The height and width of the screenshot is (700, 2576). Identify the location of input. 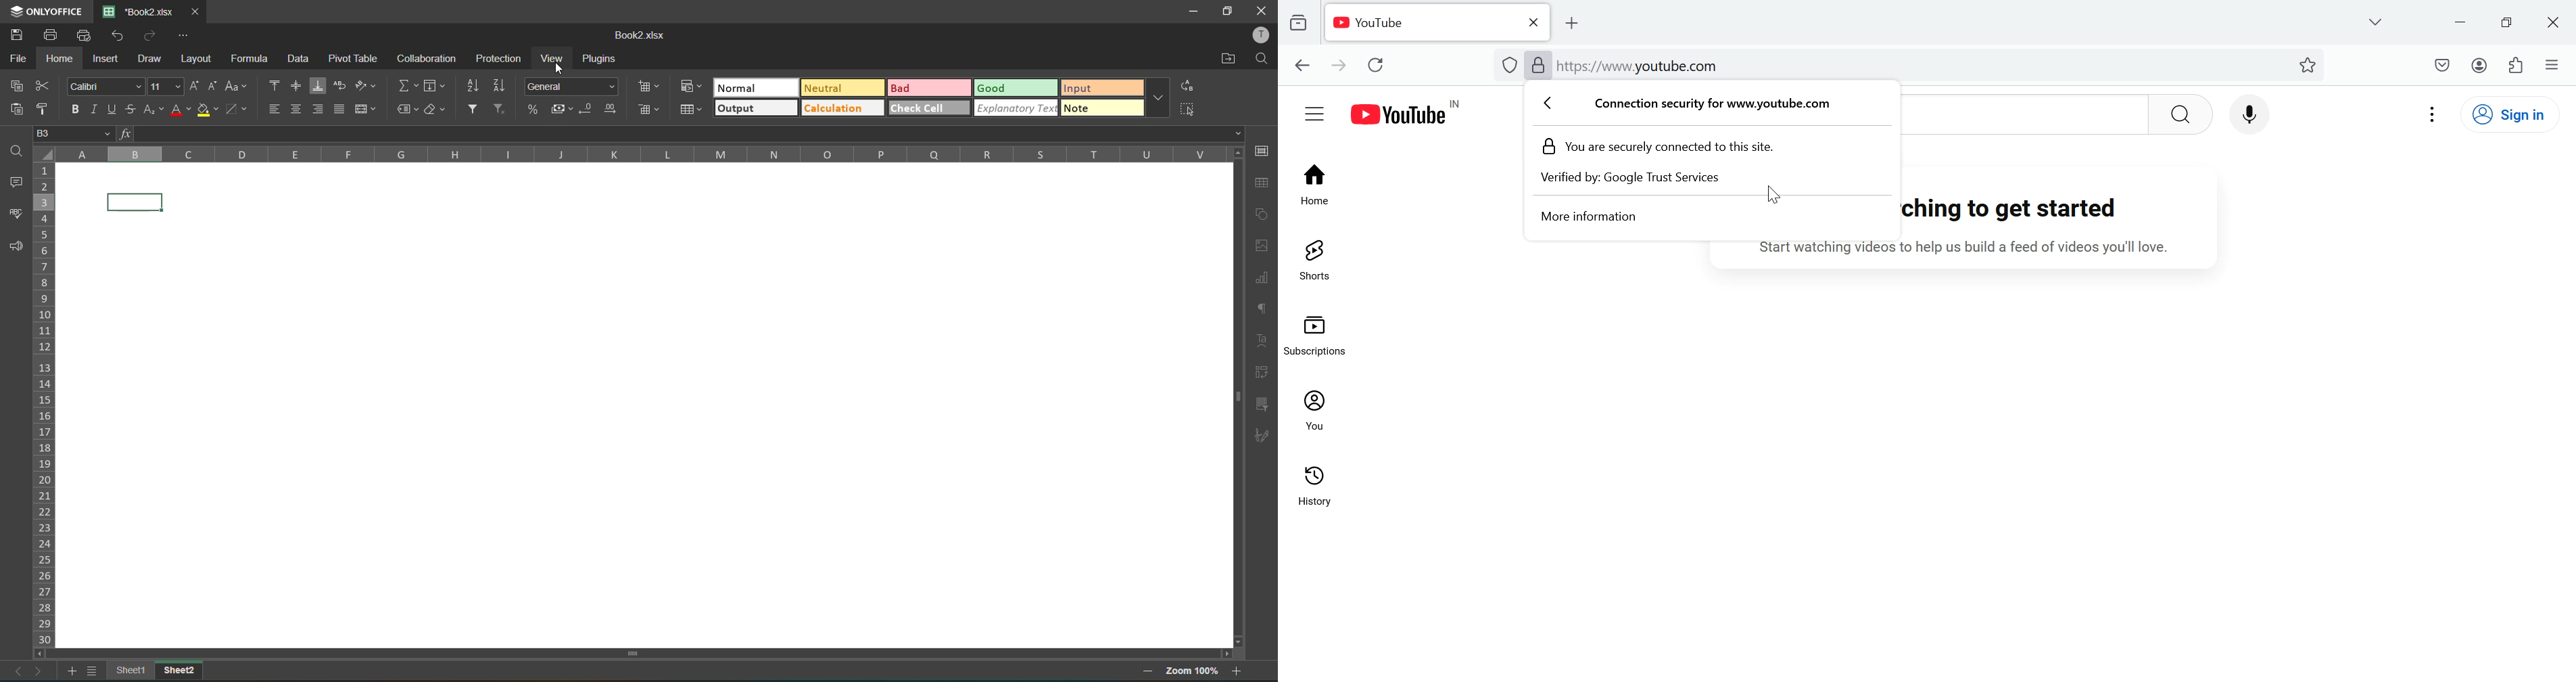
(1103, 89).